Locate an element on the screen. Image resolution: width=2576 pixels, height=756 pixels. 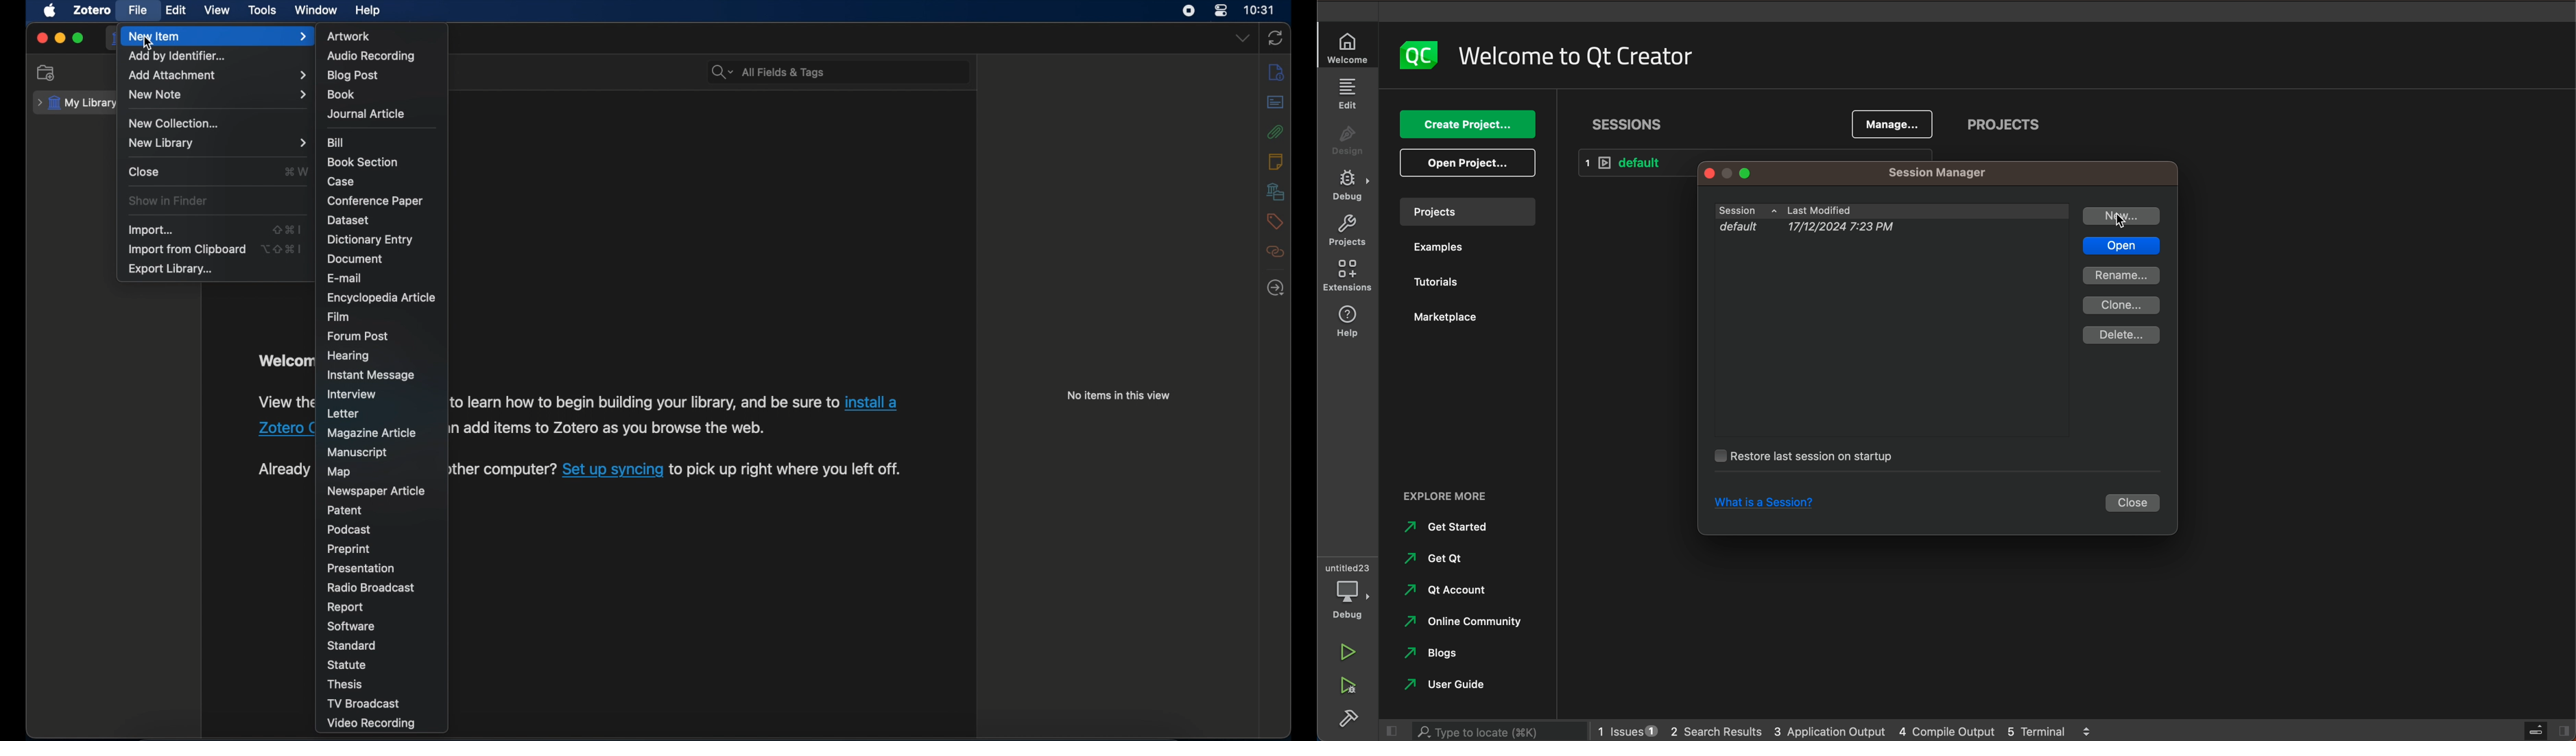
window controls is located at coordinates (1742, 173).